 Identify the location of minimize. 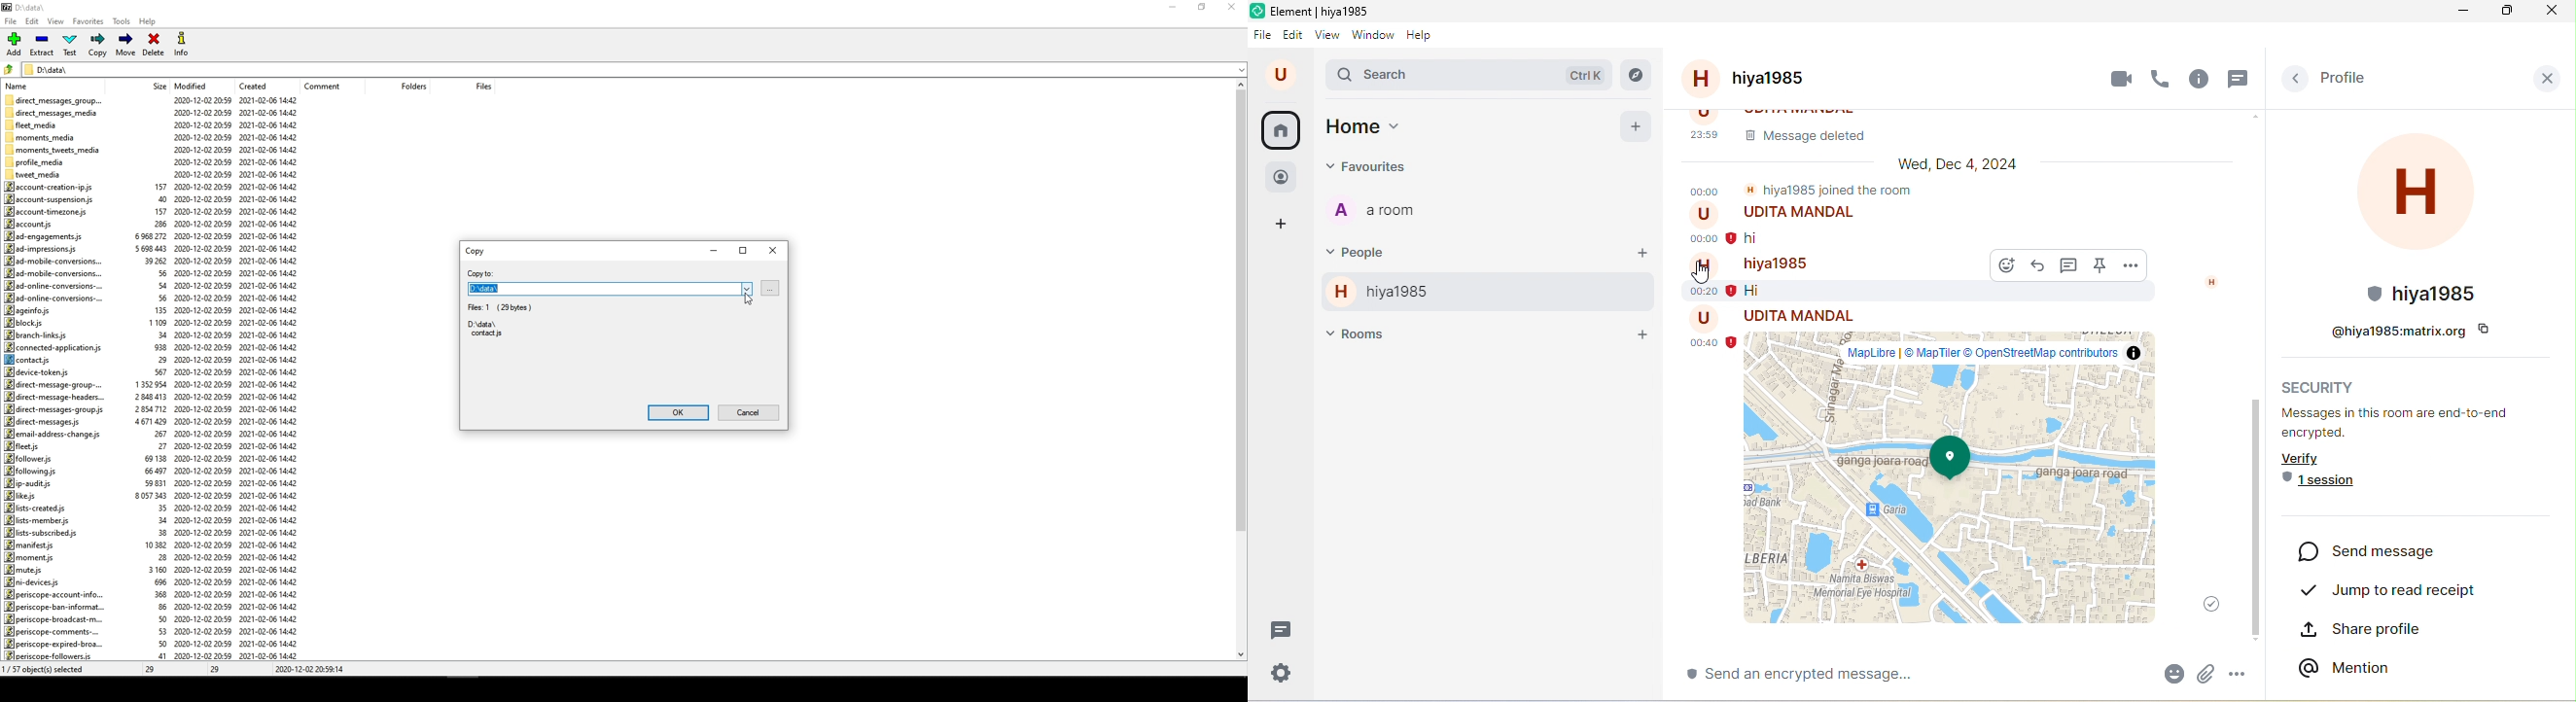
(2459, 13).